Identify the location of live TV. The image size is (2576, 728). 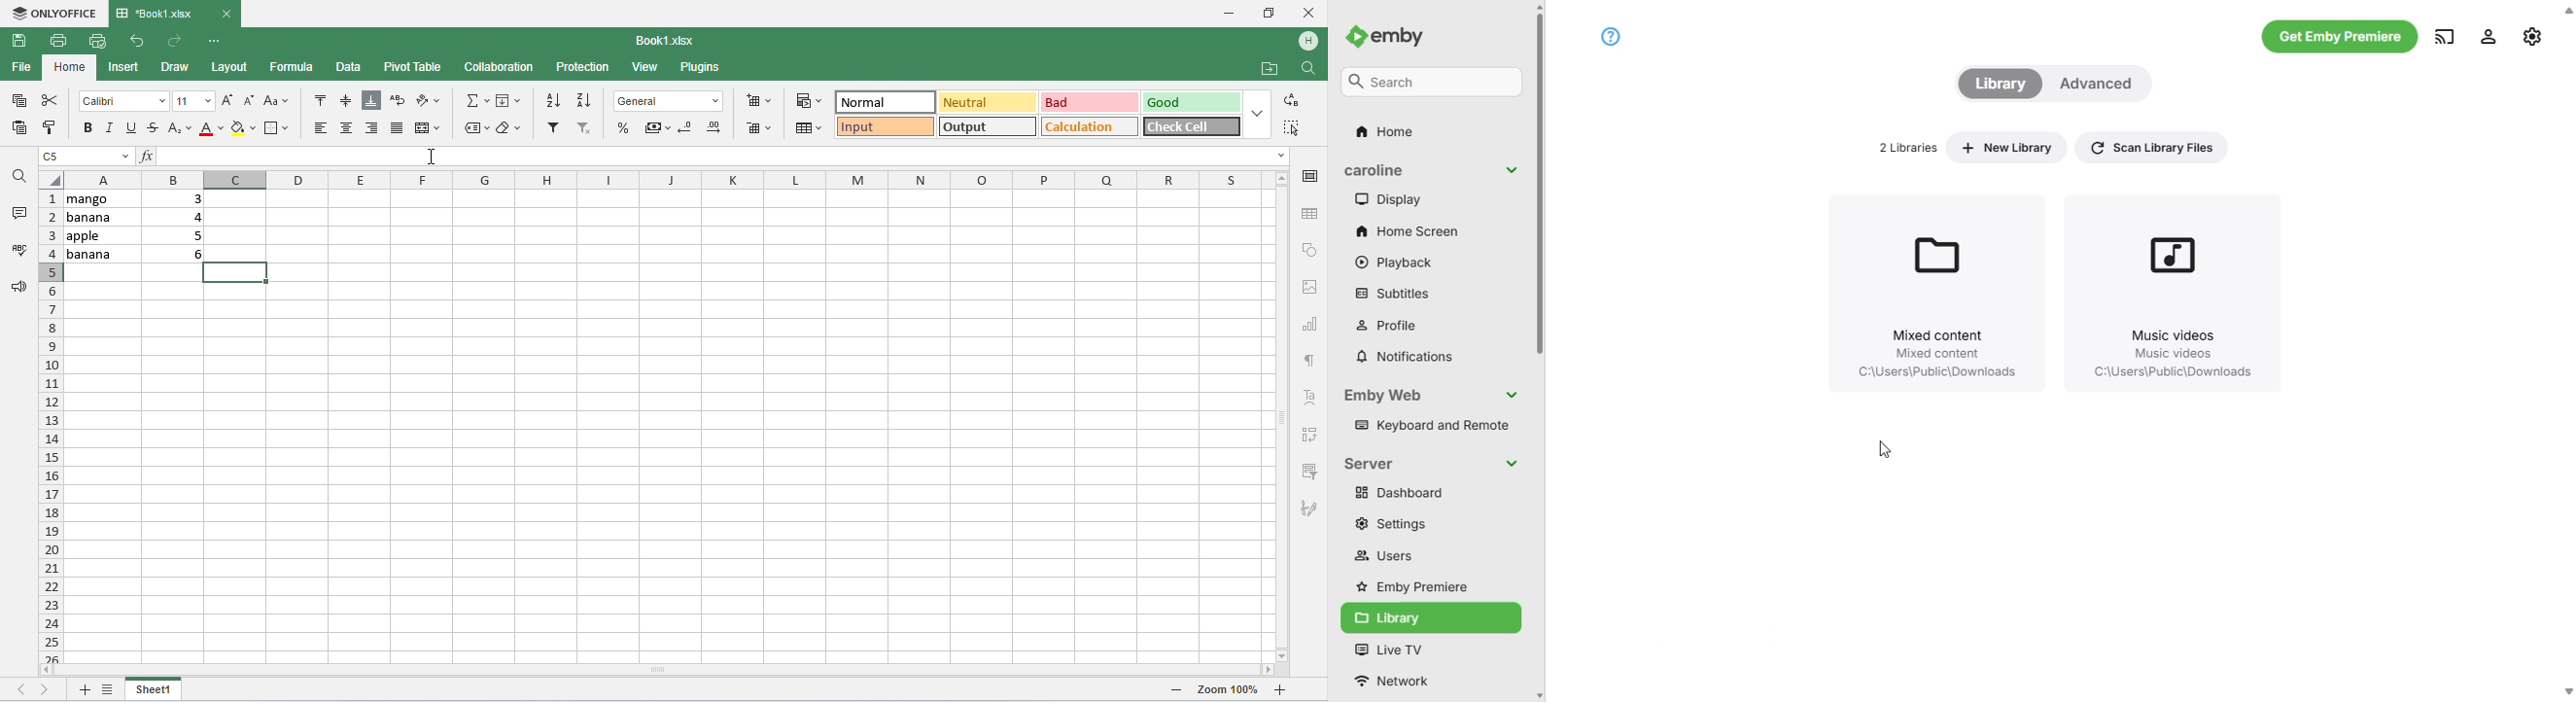
(1386, 649).